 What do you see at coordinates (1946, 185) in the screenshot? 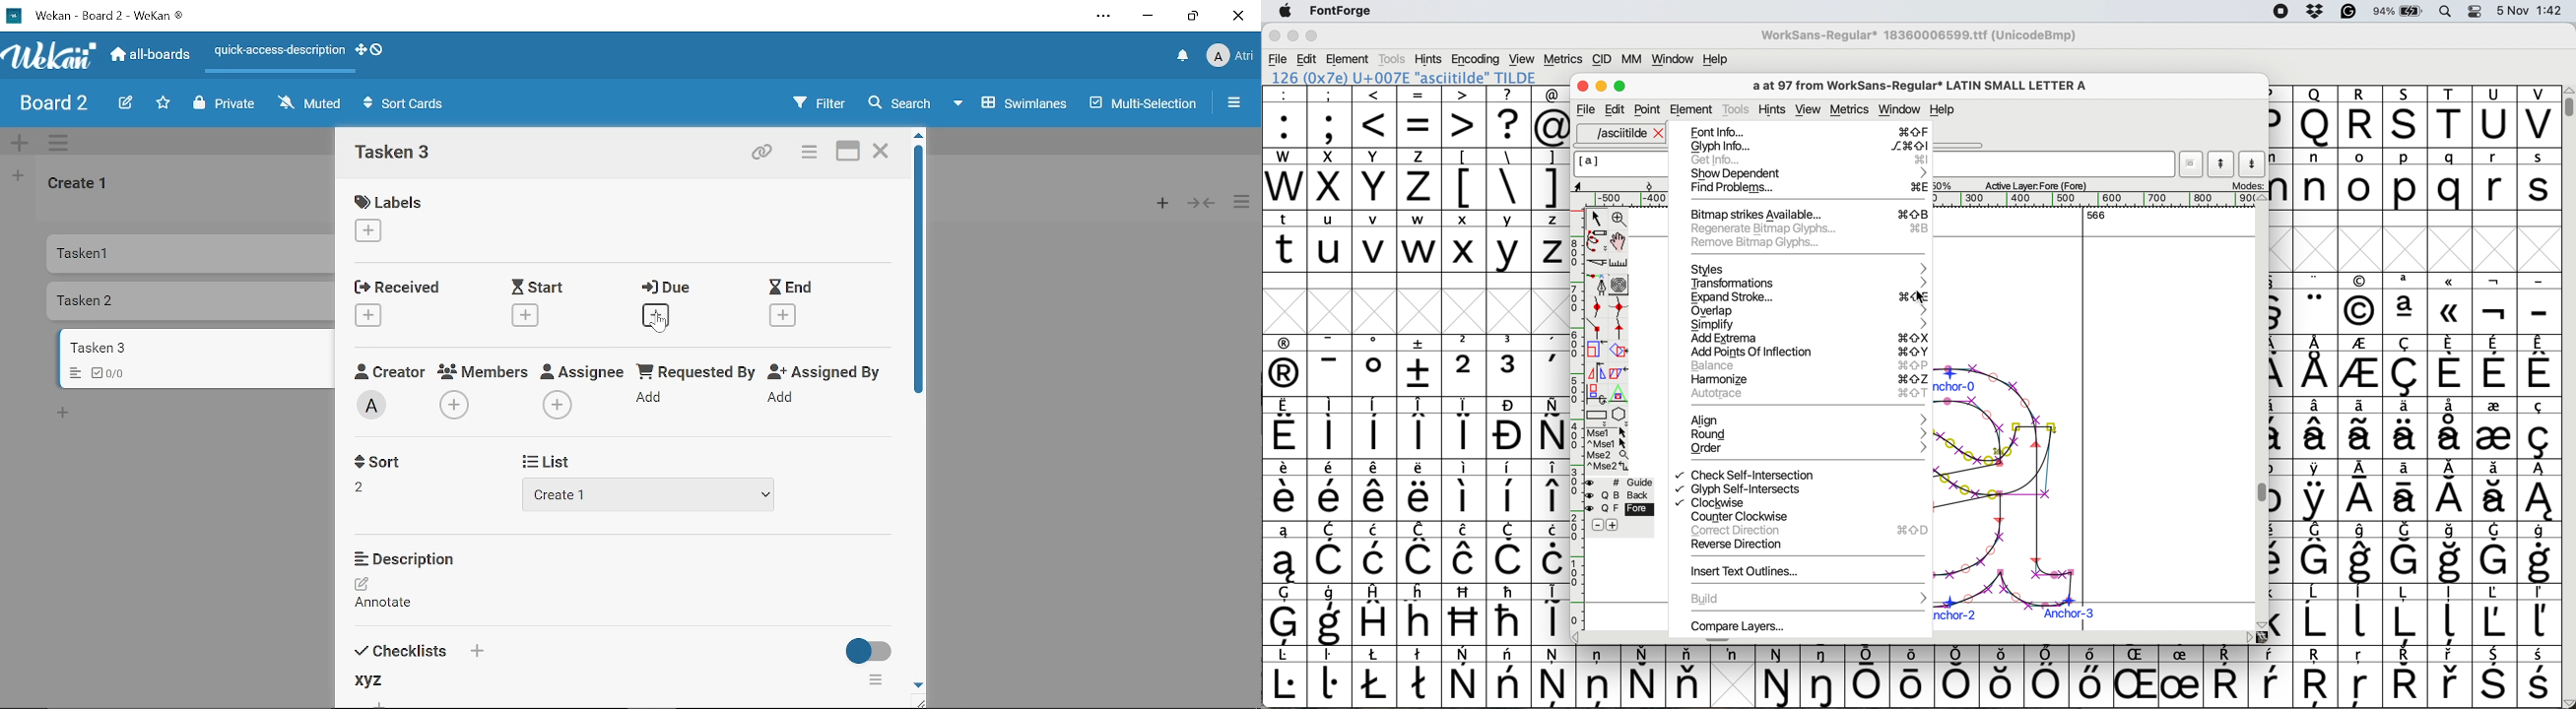
I see `zoom scale` at bounding box center [1946, 185].